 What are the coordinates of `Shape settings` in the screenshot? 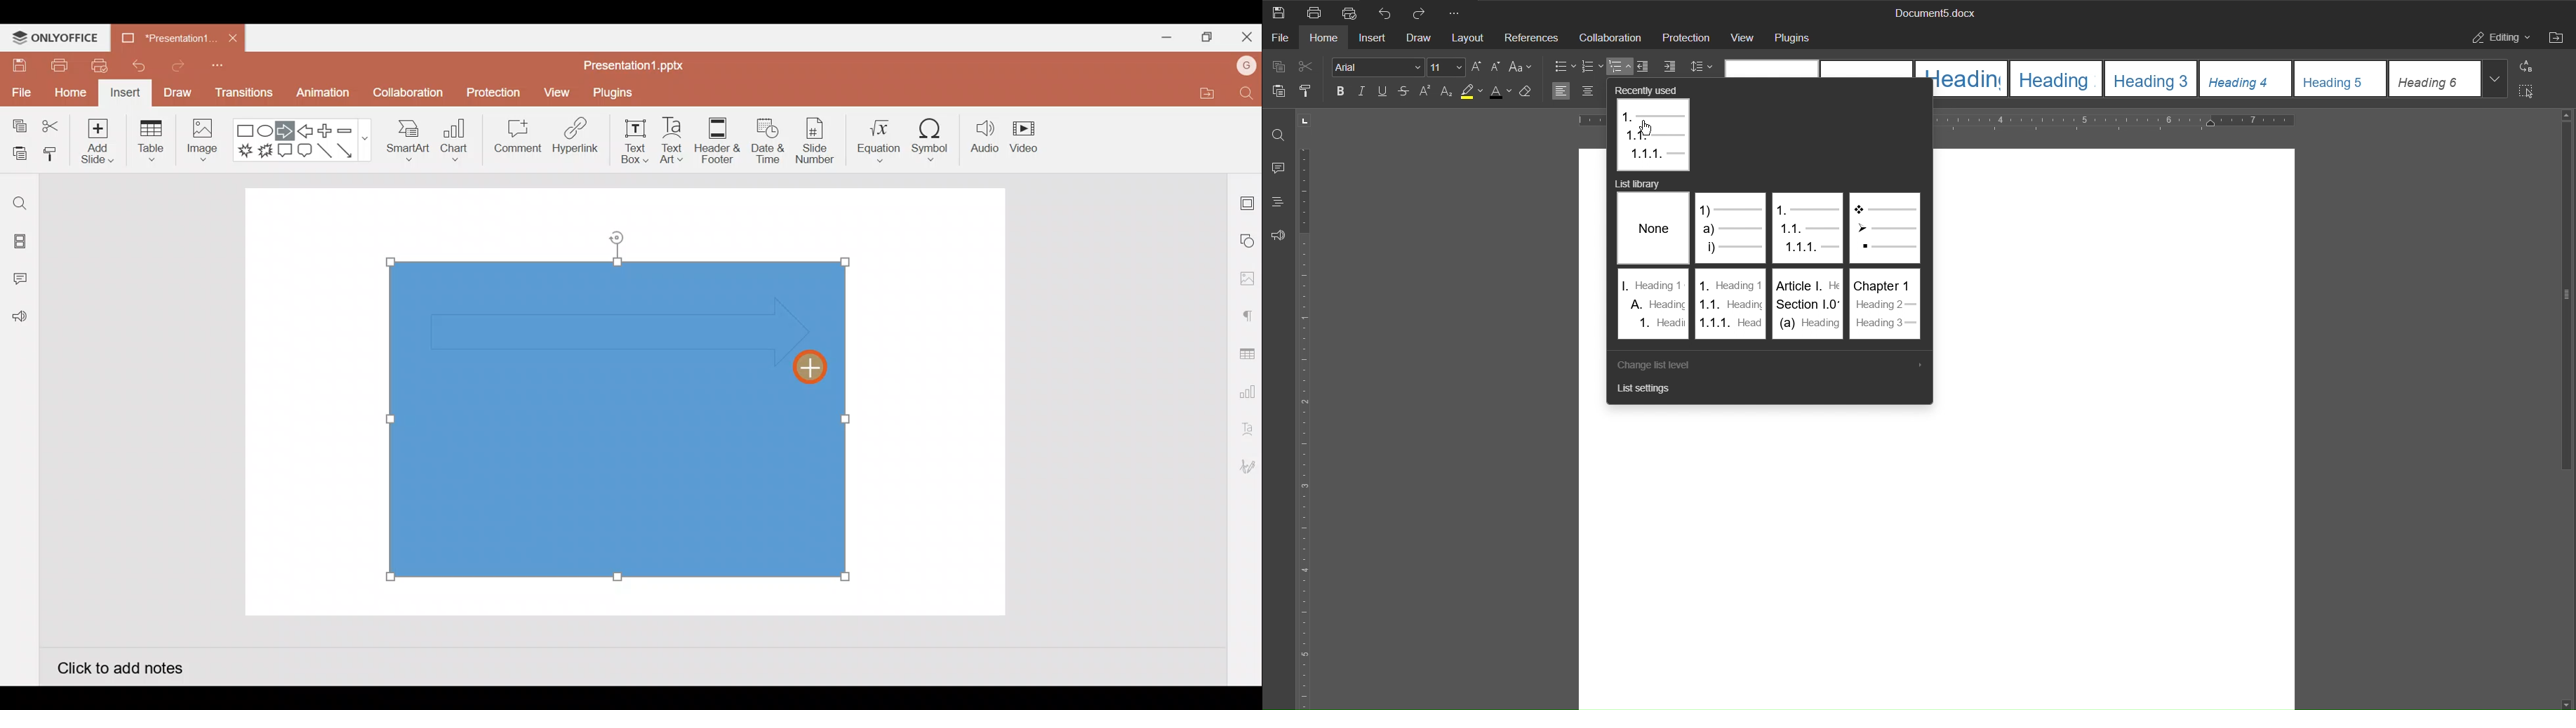 It's located at (1248, 240).